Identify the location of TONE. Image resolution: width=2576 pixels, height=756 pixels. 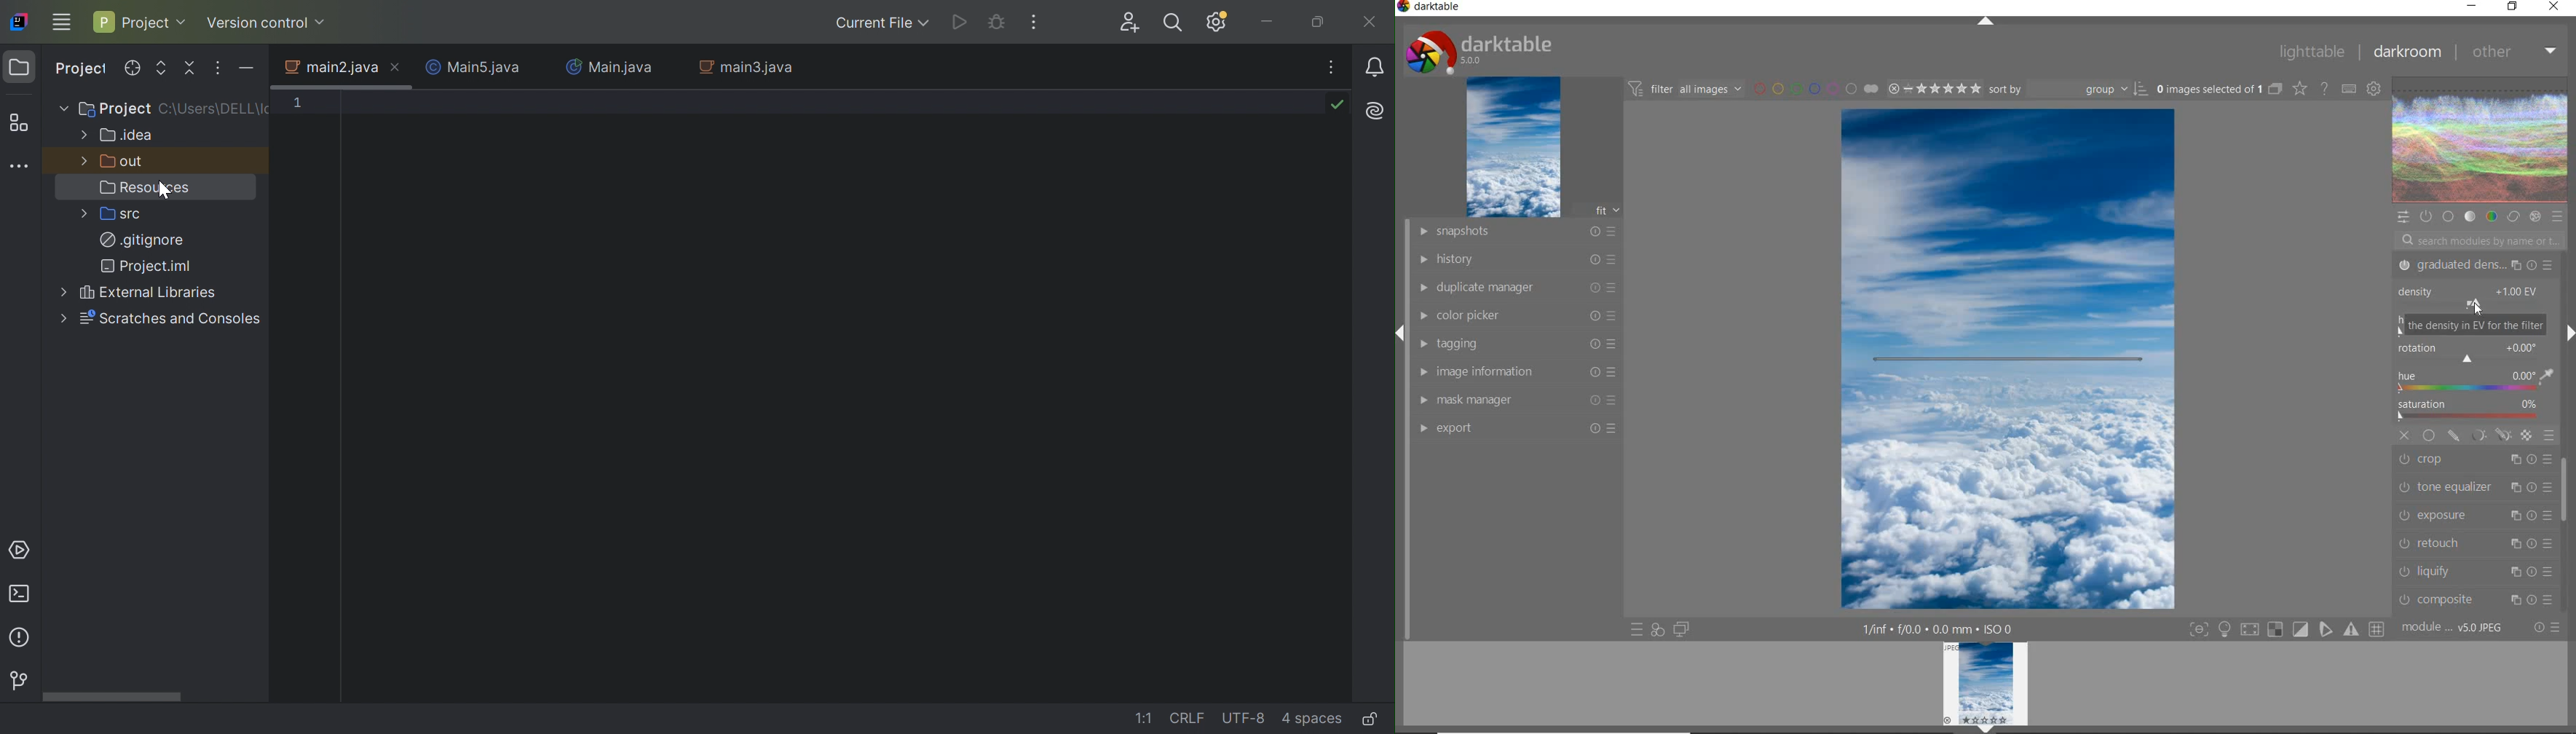
(2470, 218).